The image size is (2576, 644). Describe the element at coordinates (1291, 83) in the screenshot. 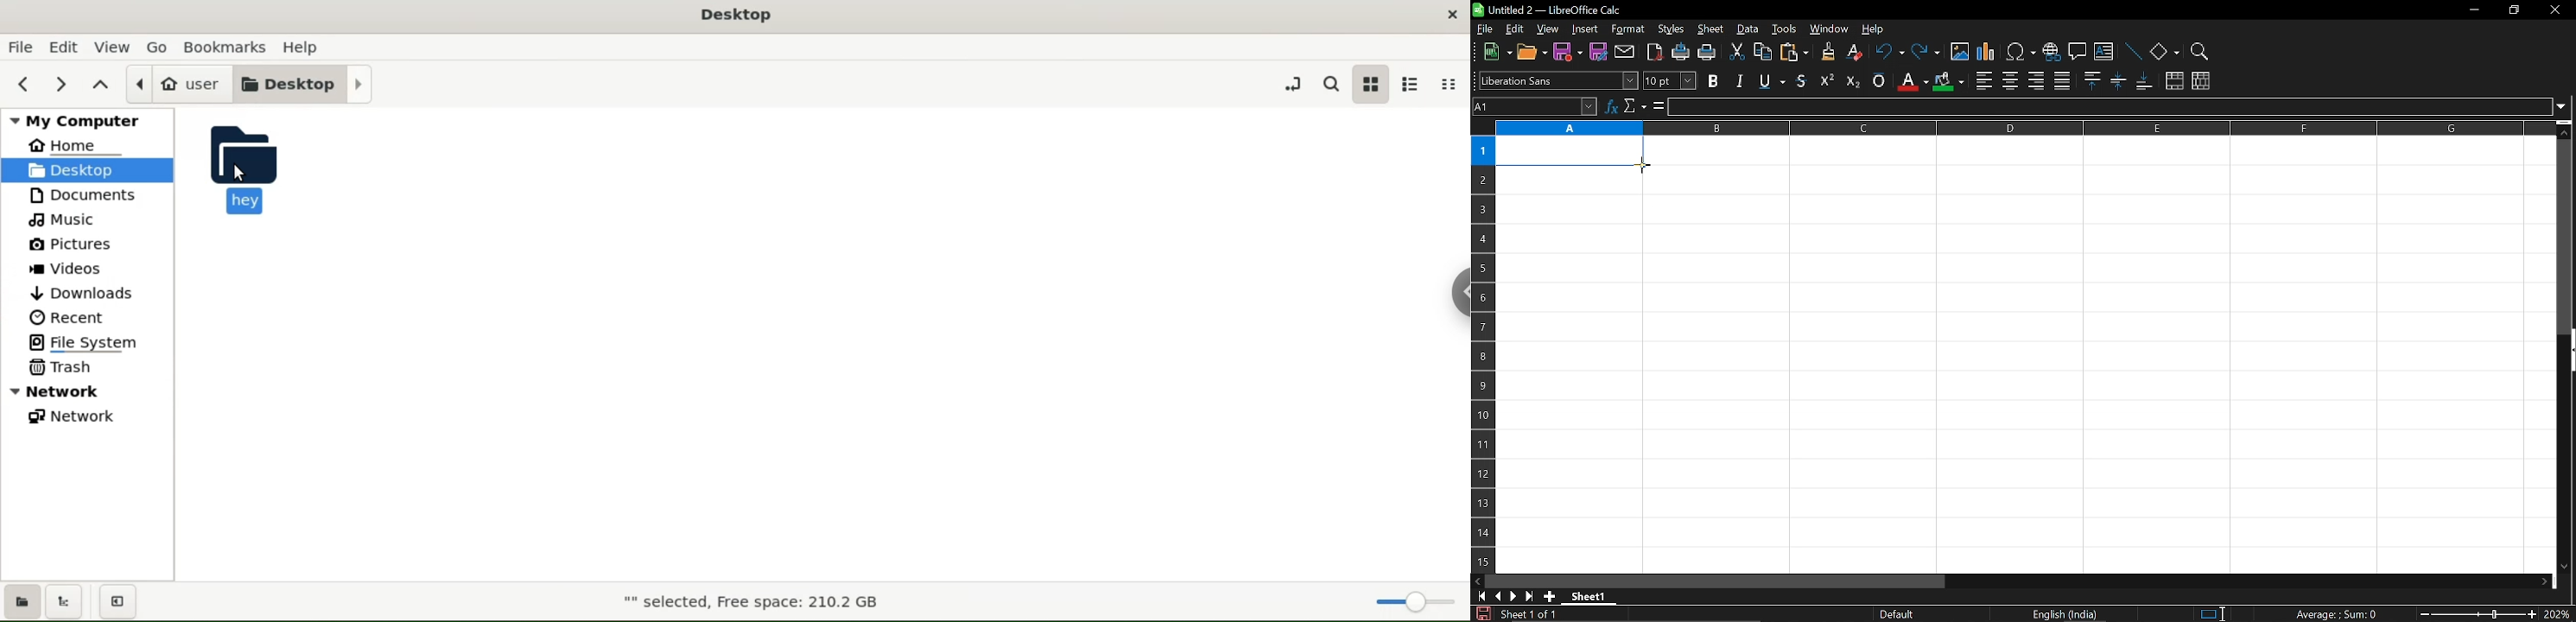

I see `toggle location entry` at that location.